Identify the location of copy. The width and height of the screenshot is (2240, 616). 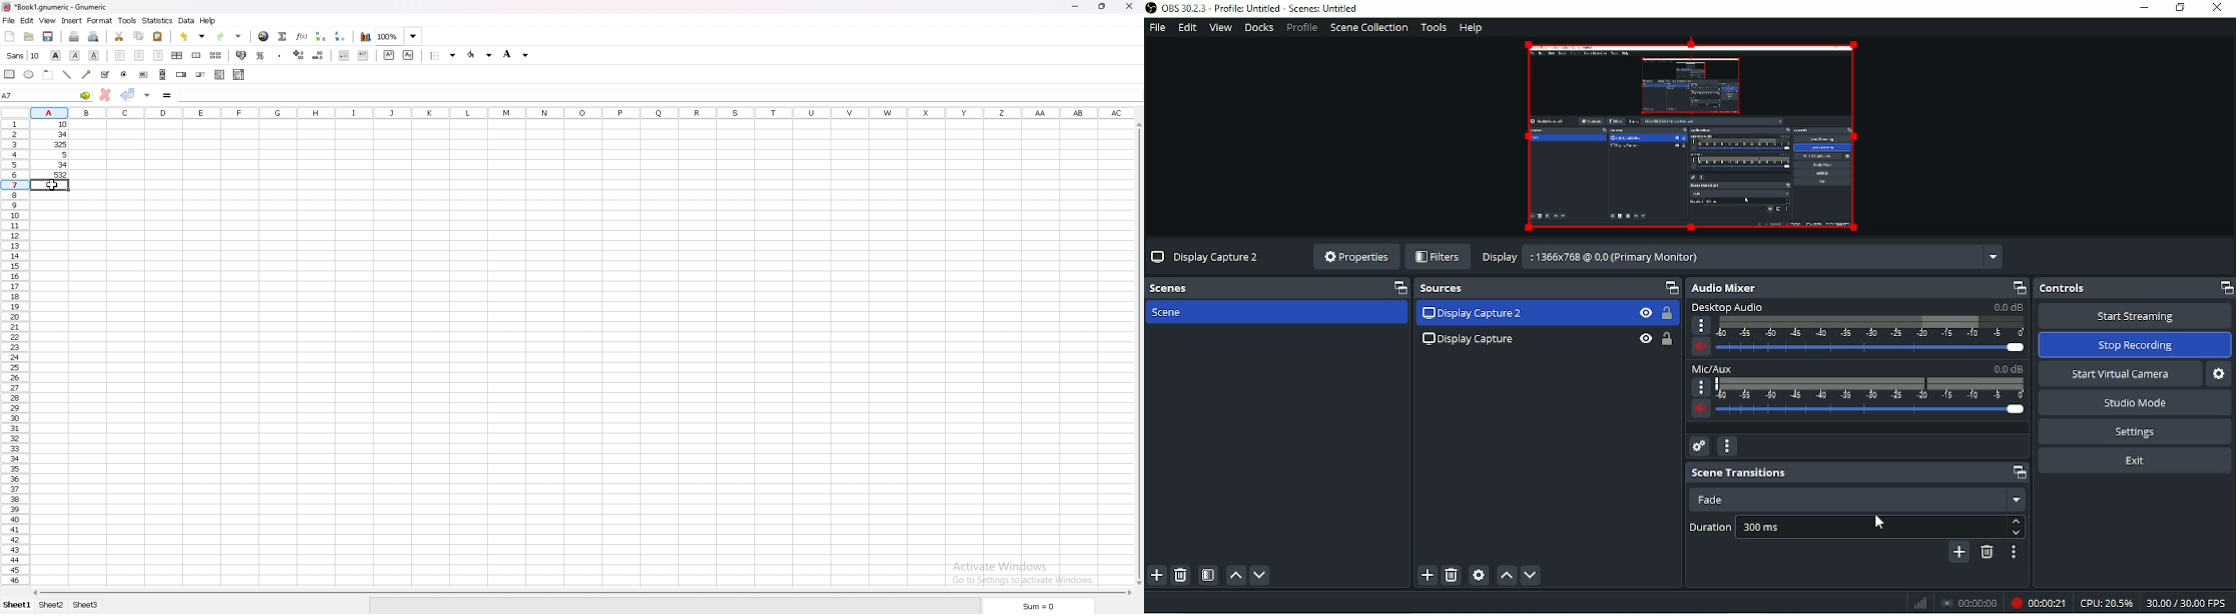
(139, 35).